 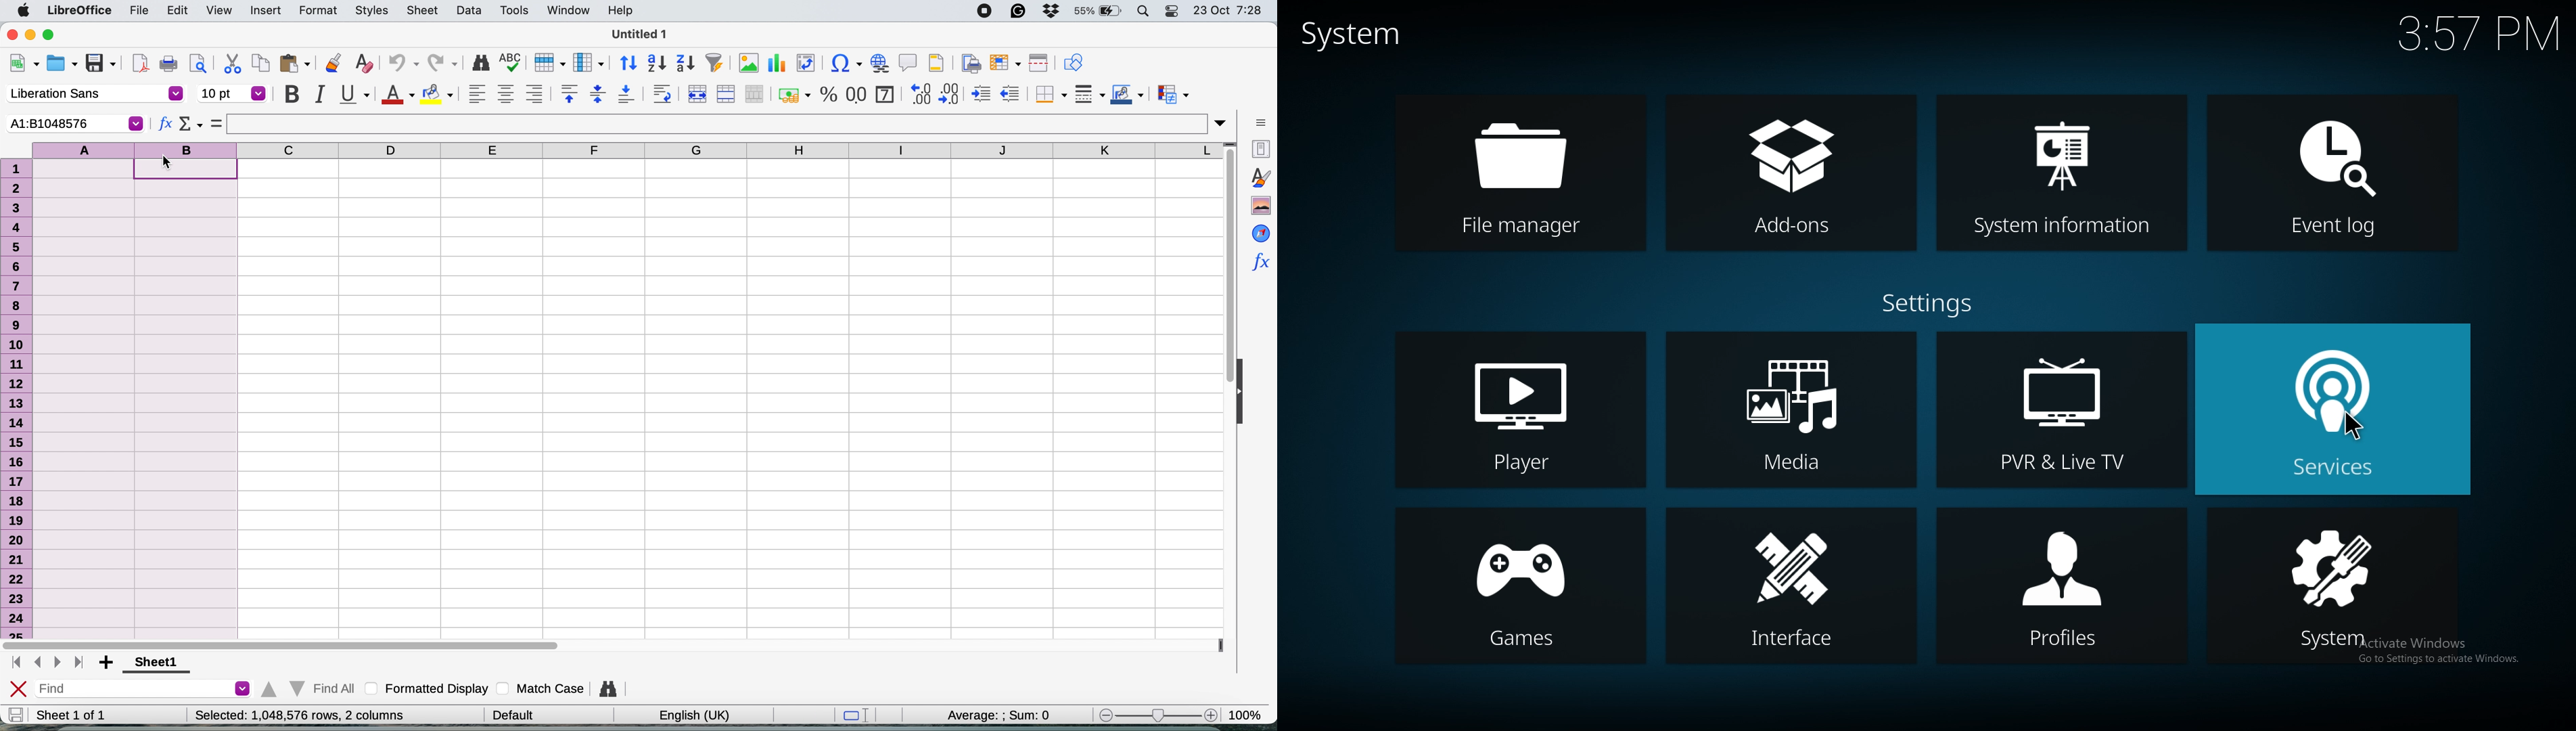 What do you see at coordinates (261, 65) in the screenshot?
I see `copy` at bounding box center [261, 65].